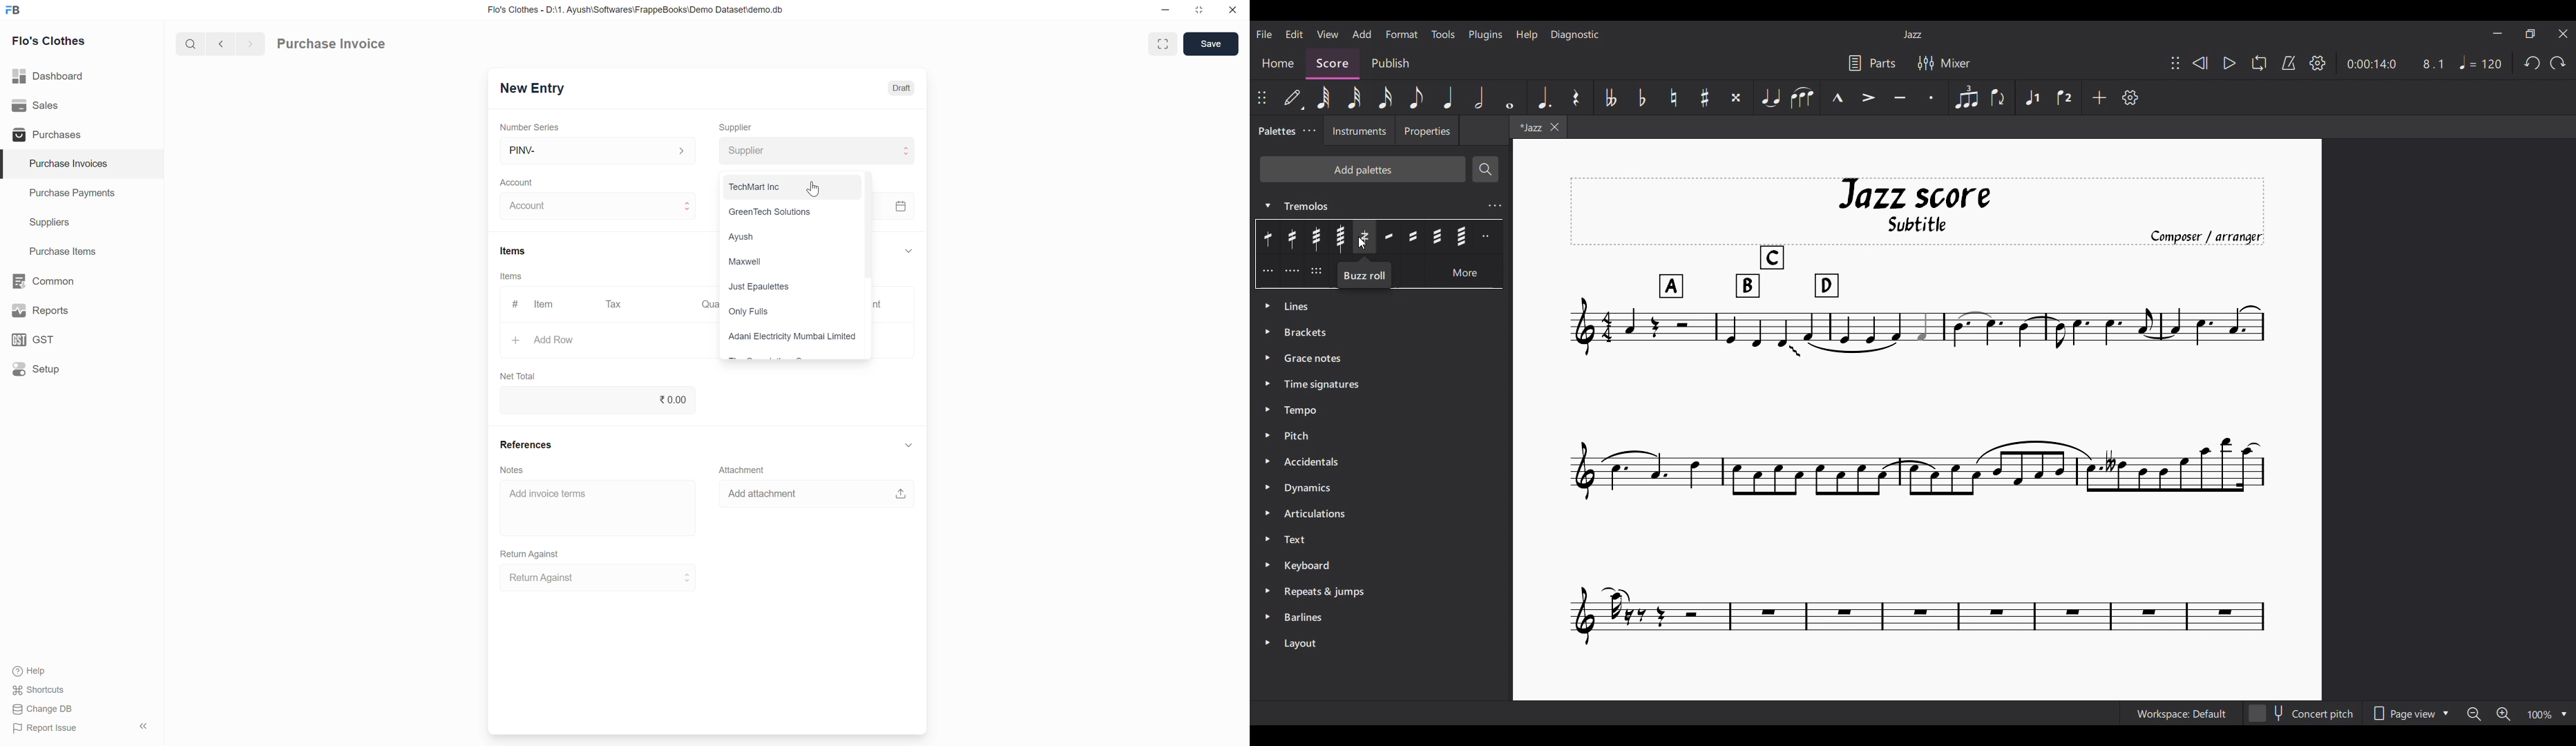  Describe the element at coordinates (1268, 270) in the screenshot. I see `Divide measured Tremolo by 3` at that location.